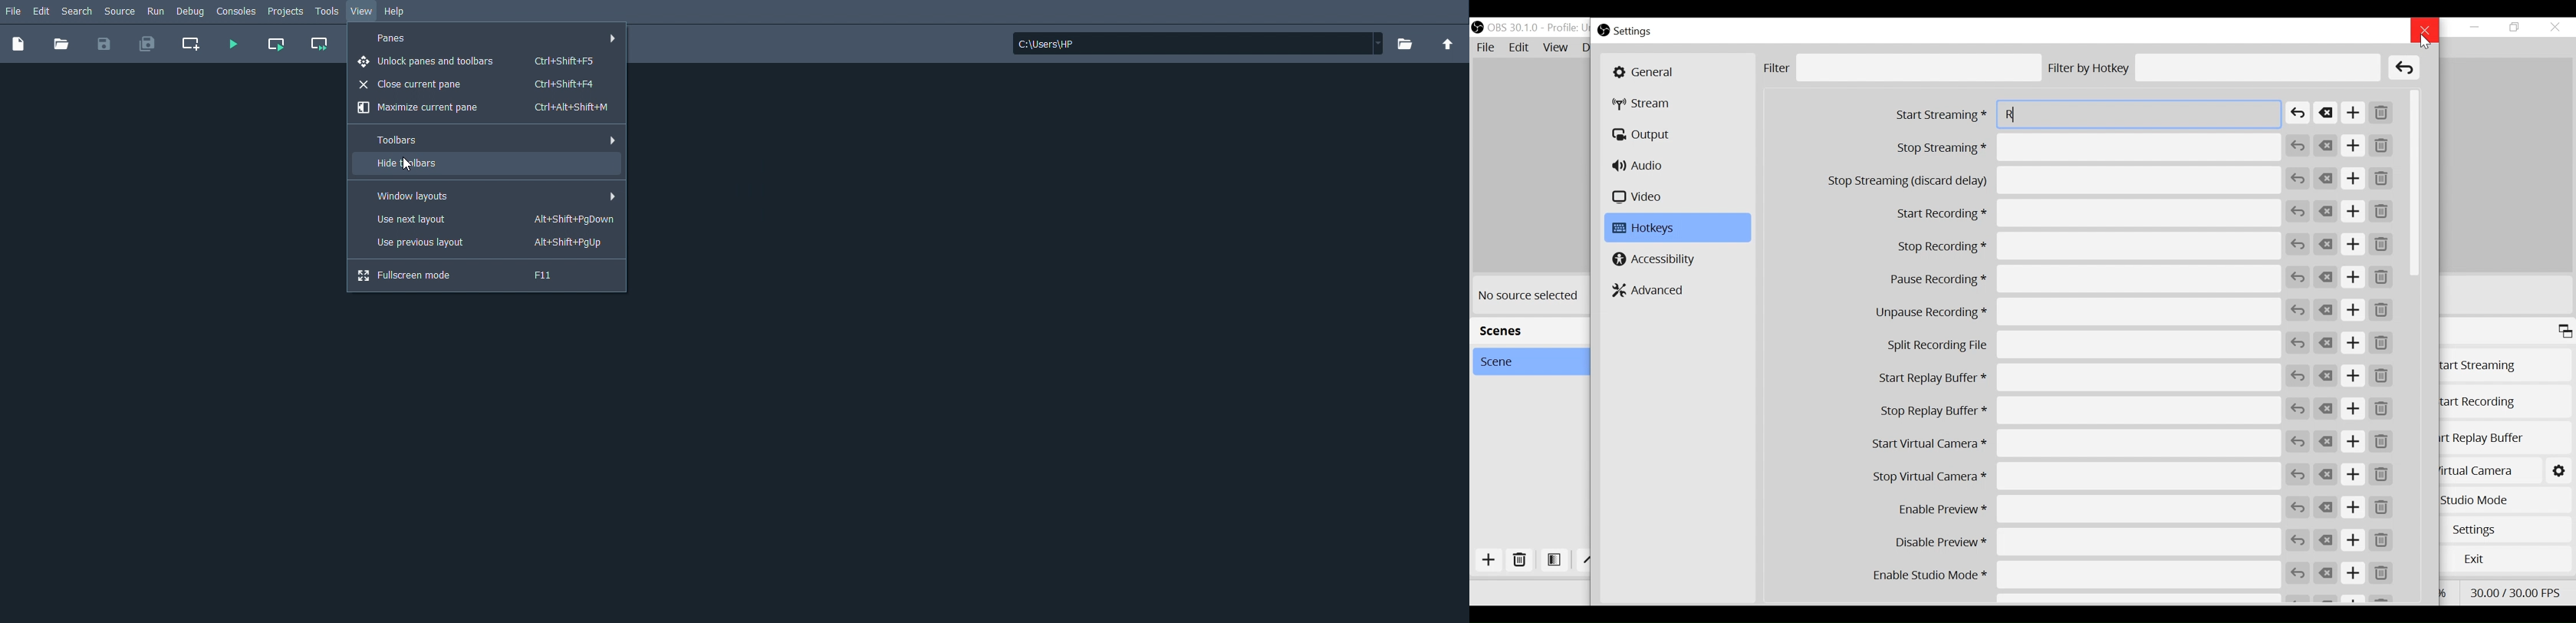  I want to click on Clear, so click(2327, 573).